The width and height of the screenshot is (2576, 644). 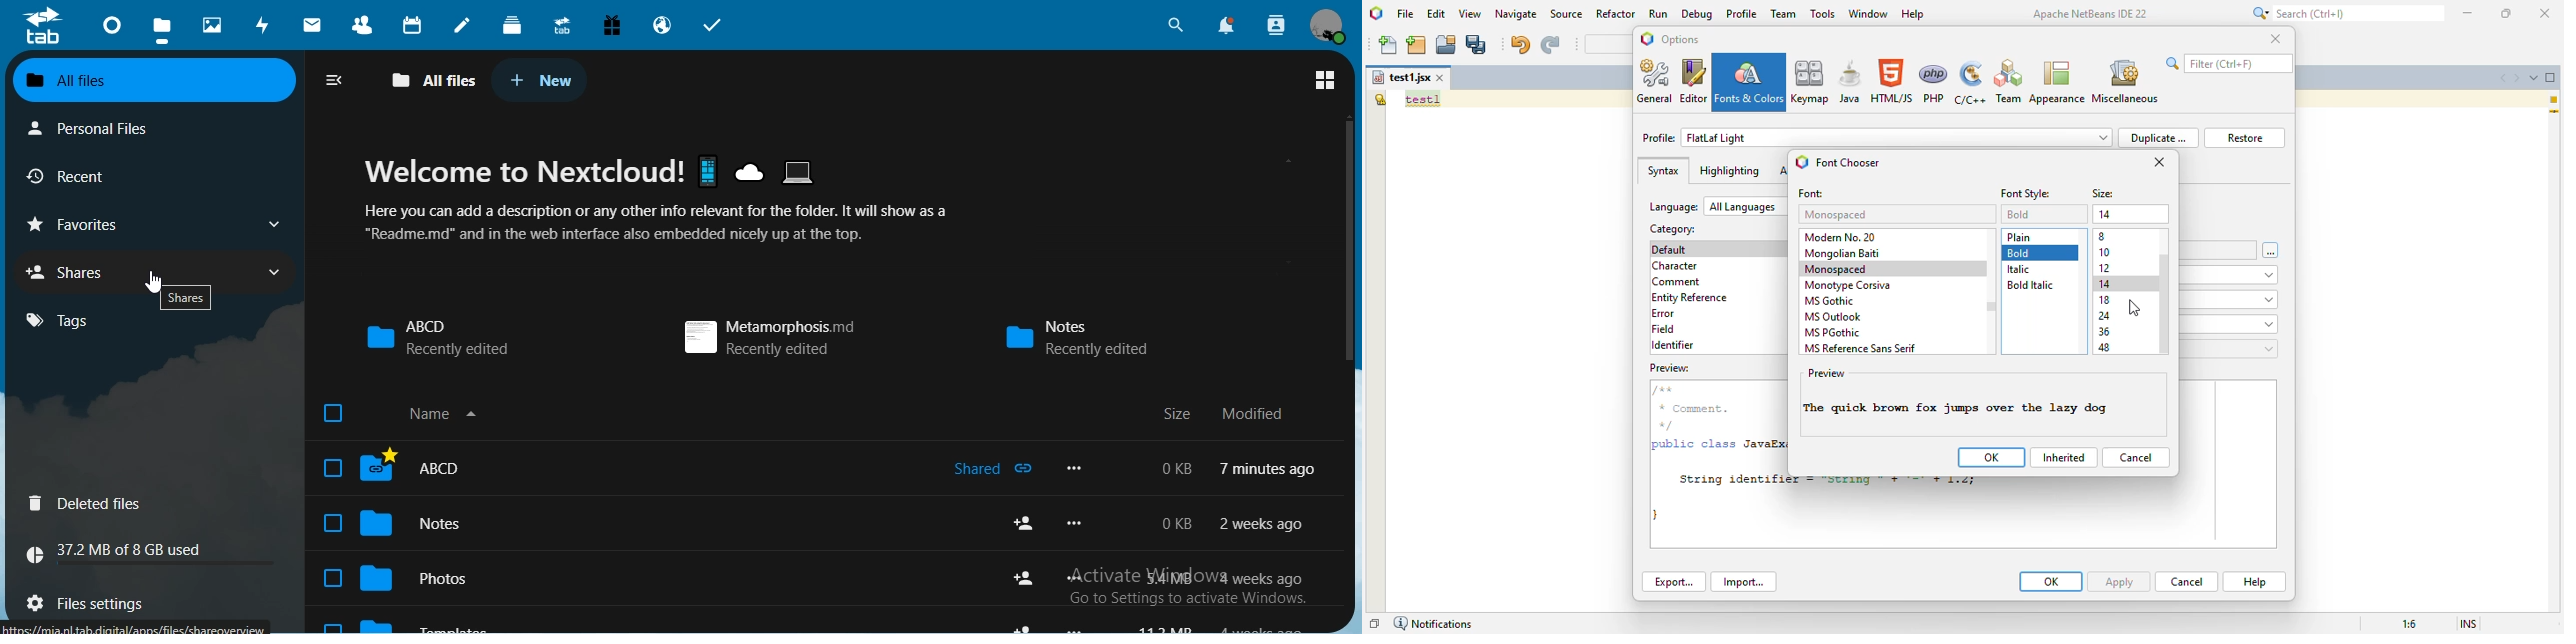 I want to click on ABCD, so click(x=438, y=336).